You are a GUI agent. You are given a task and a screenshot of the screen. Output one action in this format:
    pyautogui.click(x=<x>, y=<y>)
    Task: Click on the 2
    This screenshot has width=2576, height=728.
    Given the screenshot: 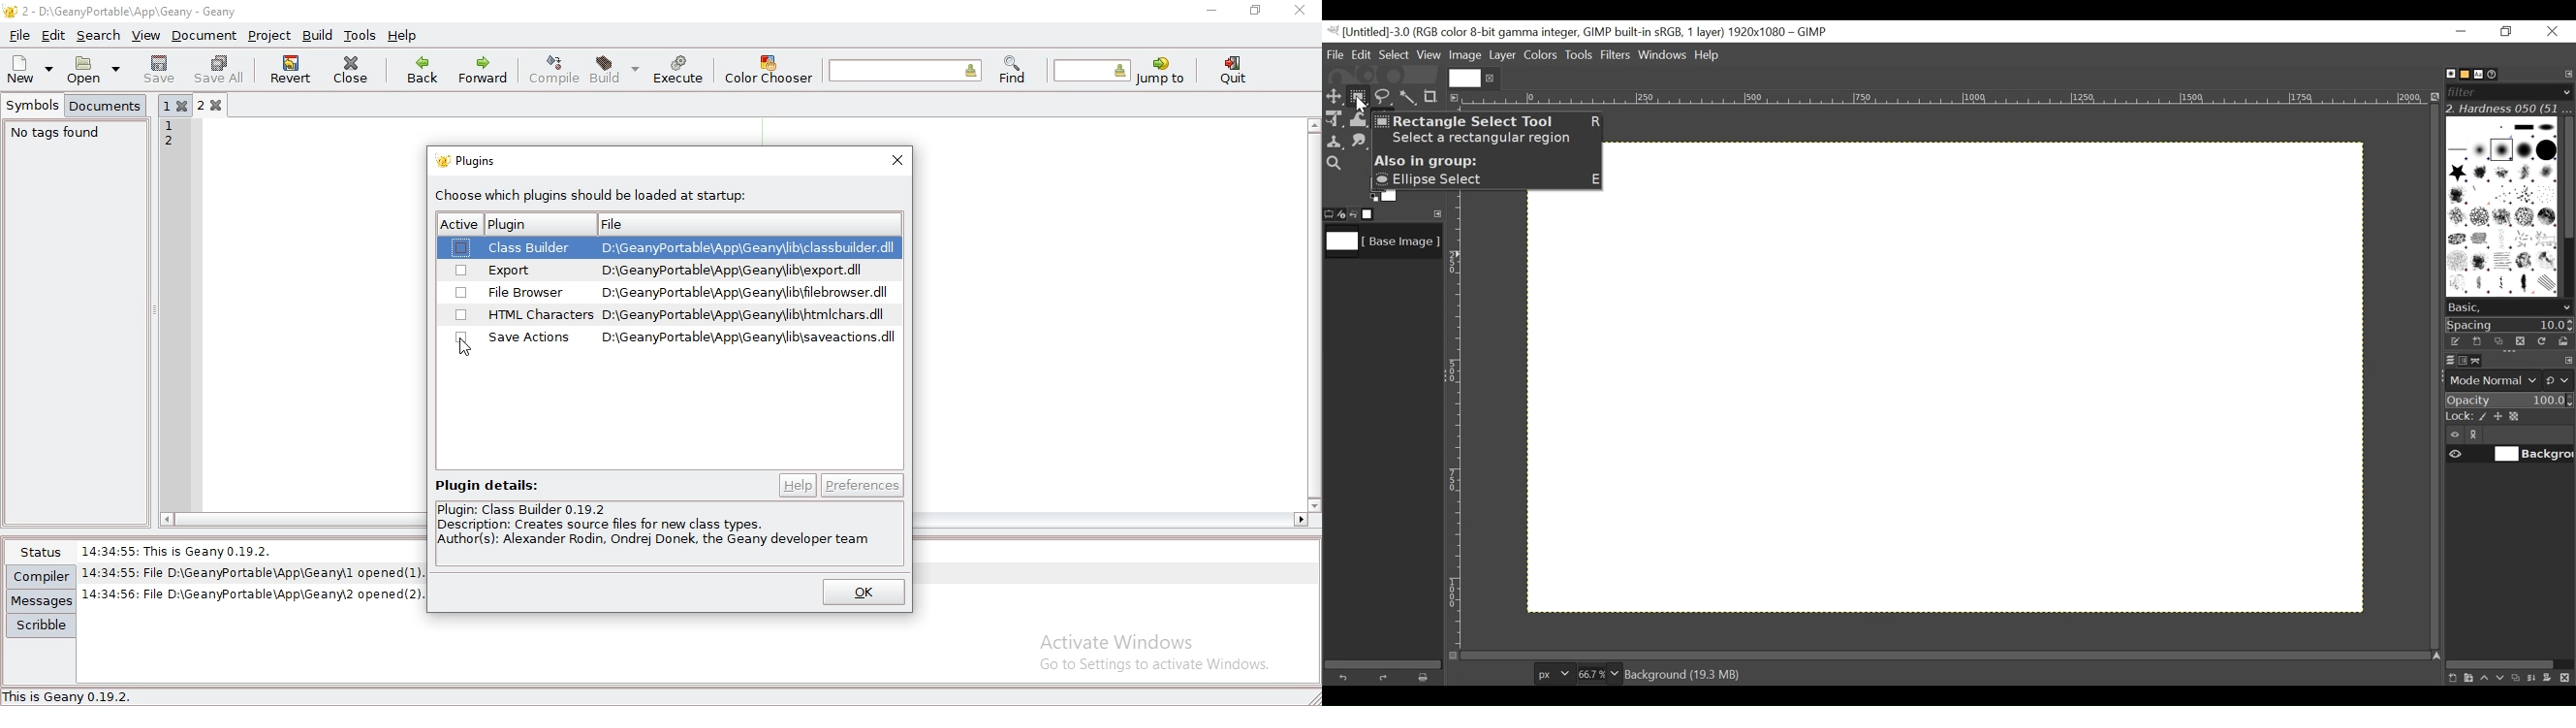 What is the action you would take?
    pyautogui.click(x=217, y=105)
    